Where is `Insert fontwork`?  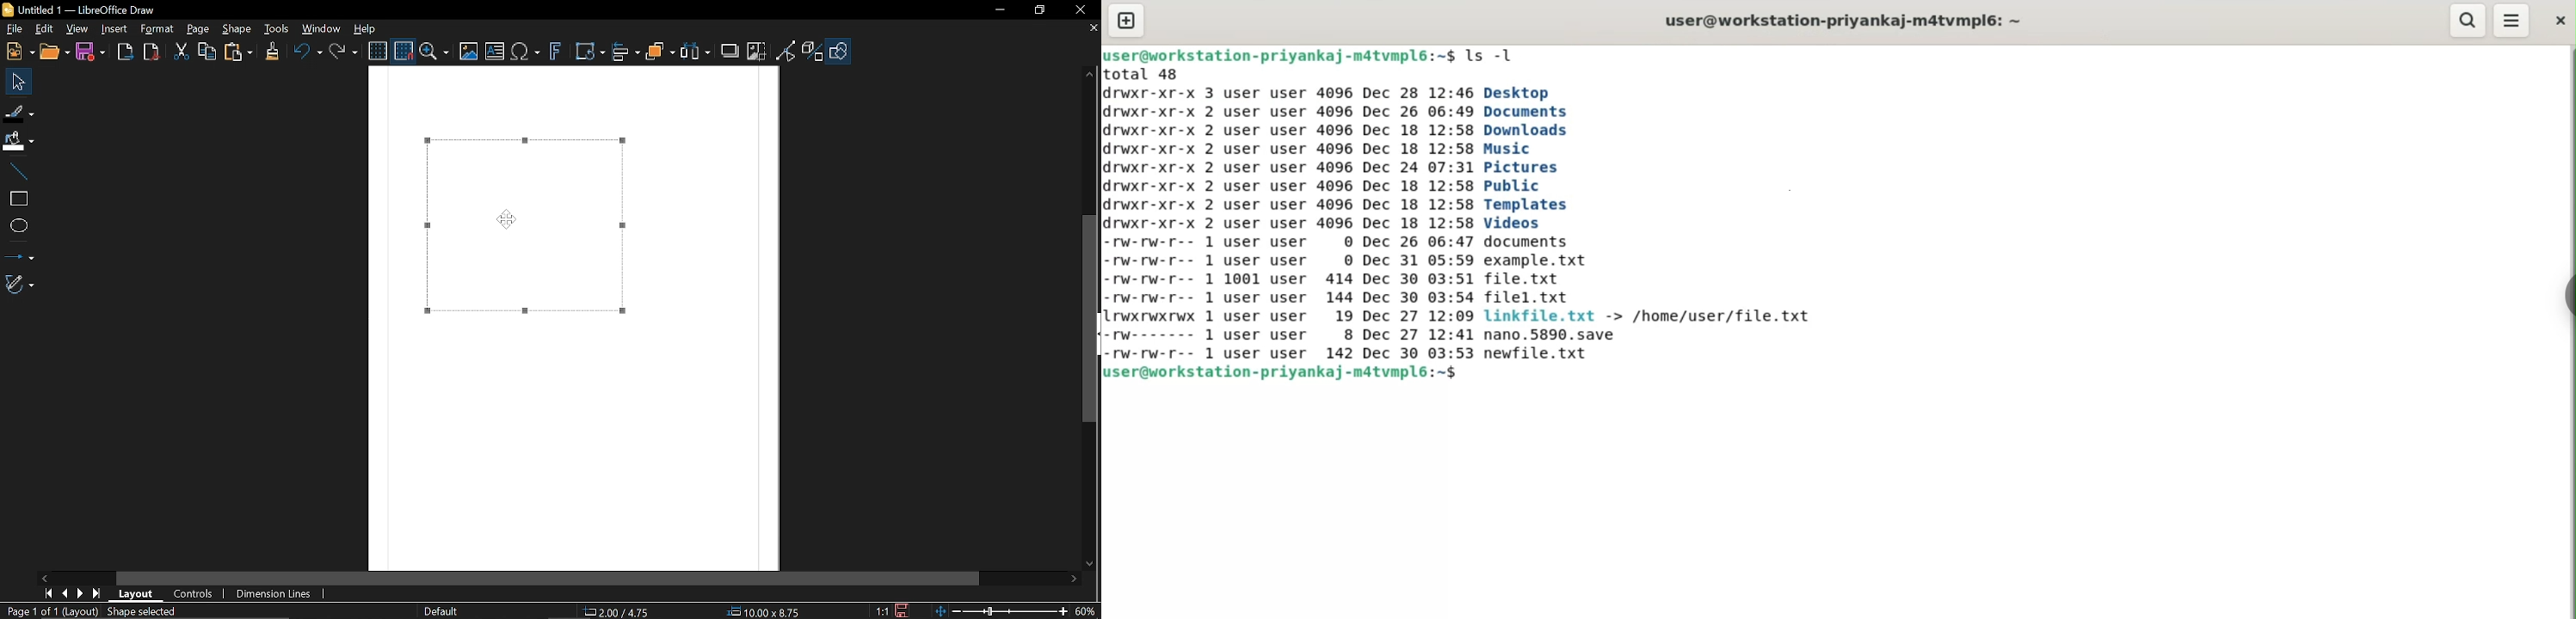
Insert fontwork is located at coordinates (556, 52).